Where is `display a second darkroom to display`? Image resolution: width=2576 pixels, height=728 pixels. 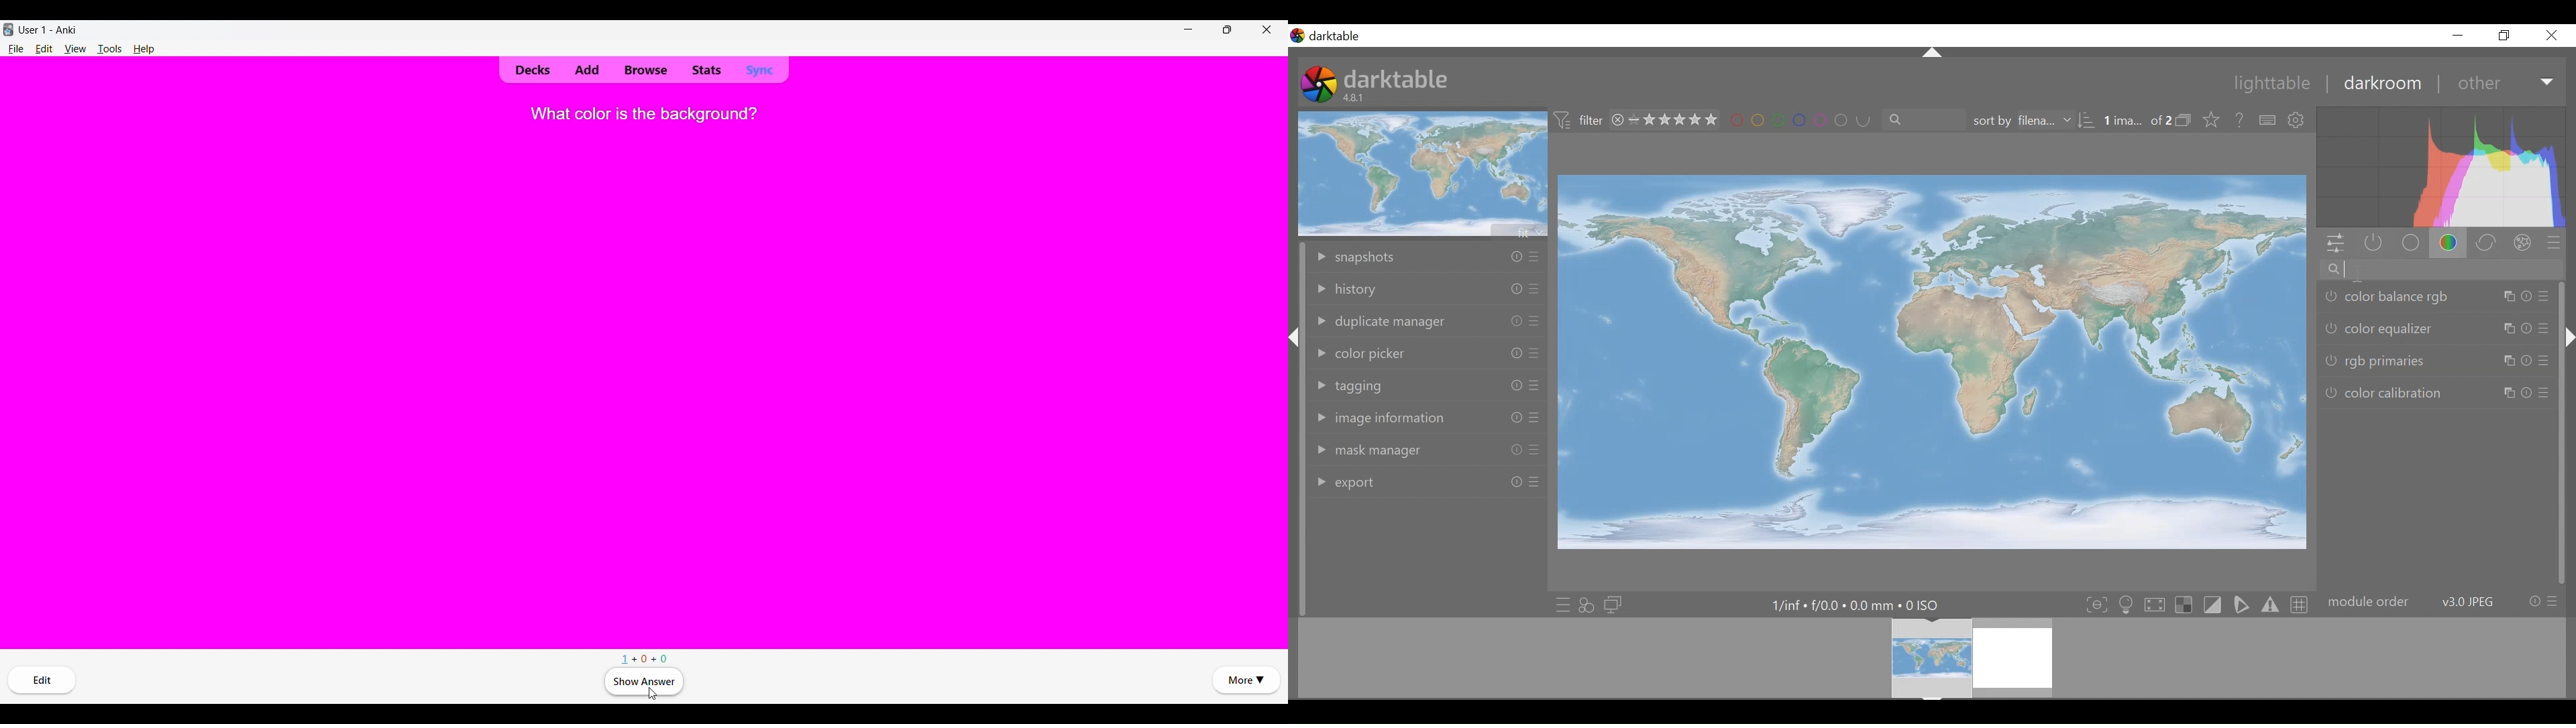
display a second darkroom to display is located at coordinates (1615, 604).